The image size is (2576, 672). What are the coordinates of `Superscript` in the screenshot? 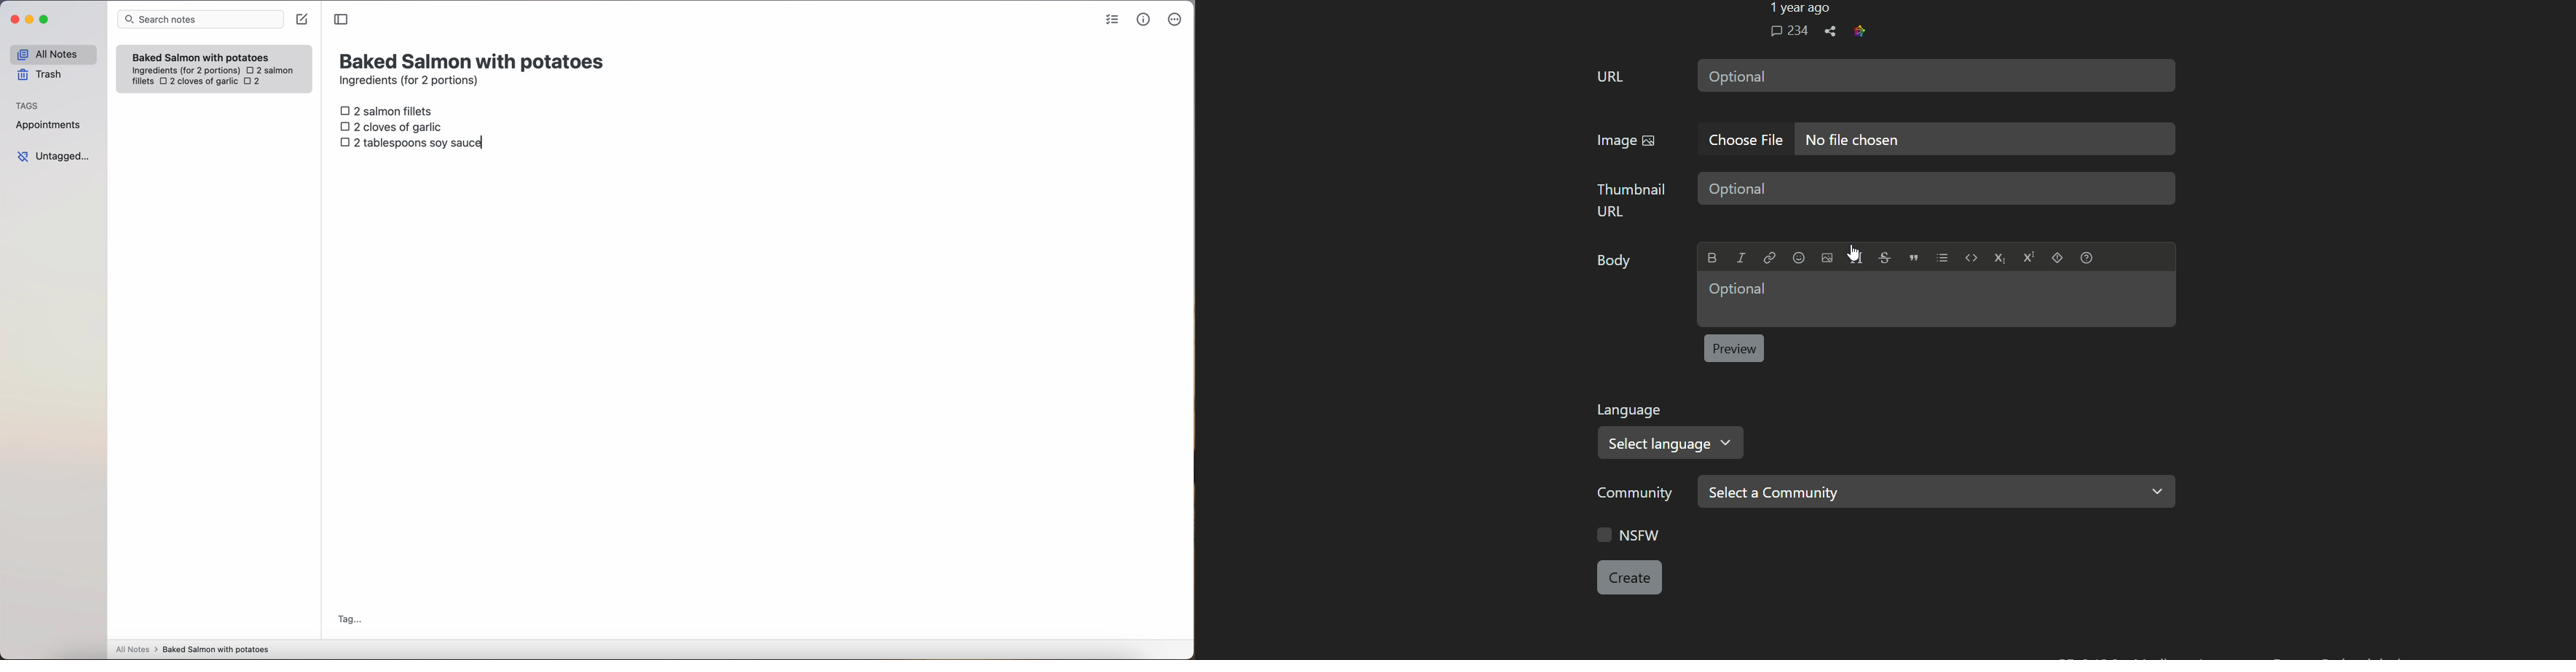 It's located at (2028, 256).